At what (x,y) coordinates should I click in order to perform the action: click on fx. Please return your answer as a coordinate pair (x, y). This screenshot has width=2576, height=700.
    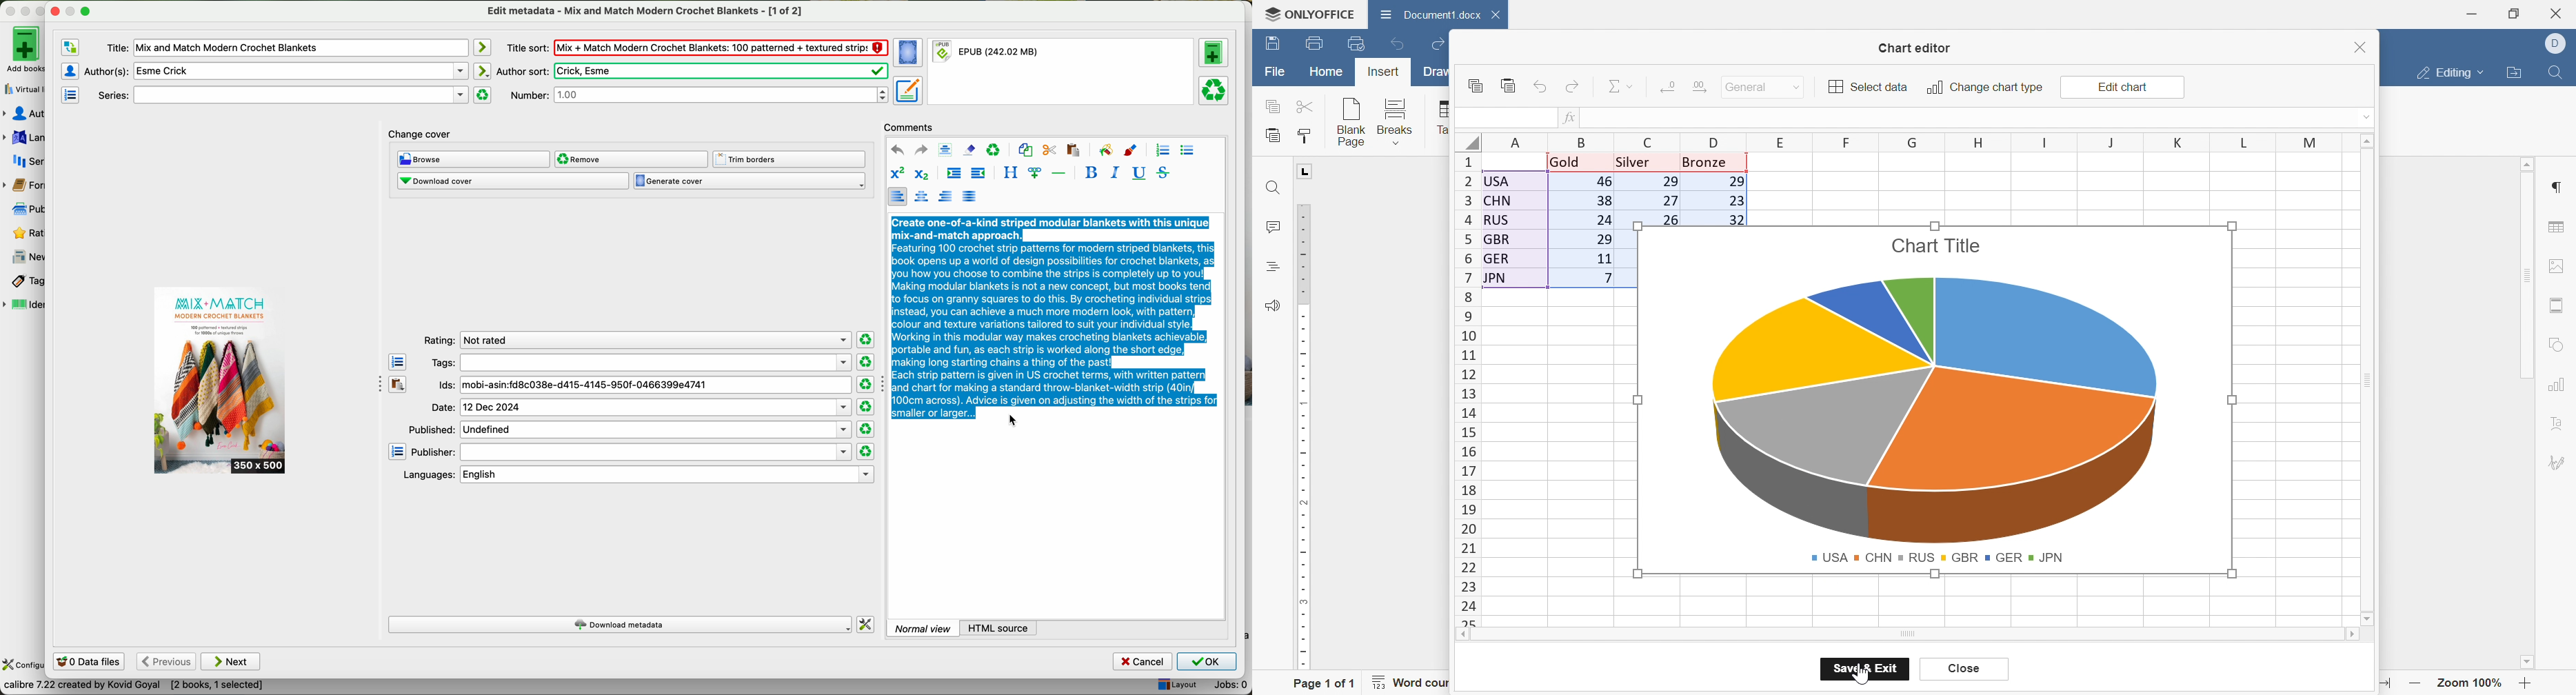
    Looking at the image, I should click on (1569, 118).